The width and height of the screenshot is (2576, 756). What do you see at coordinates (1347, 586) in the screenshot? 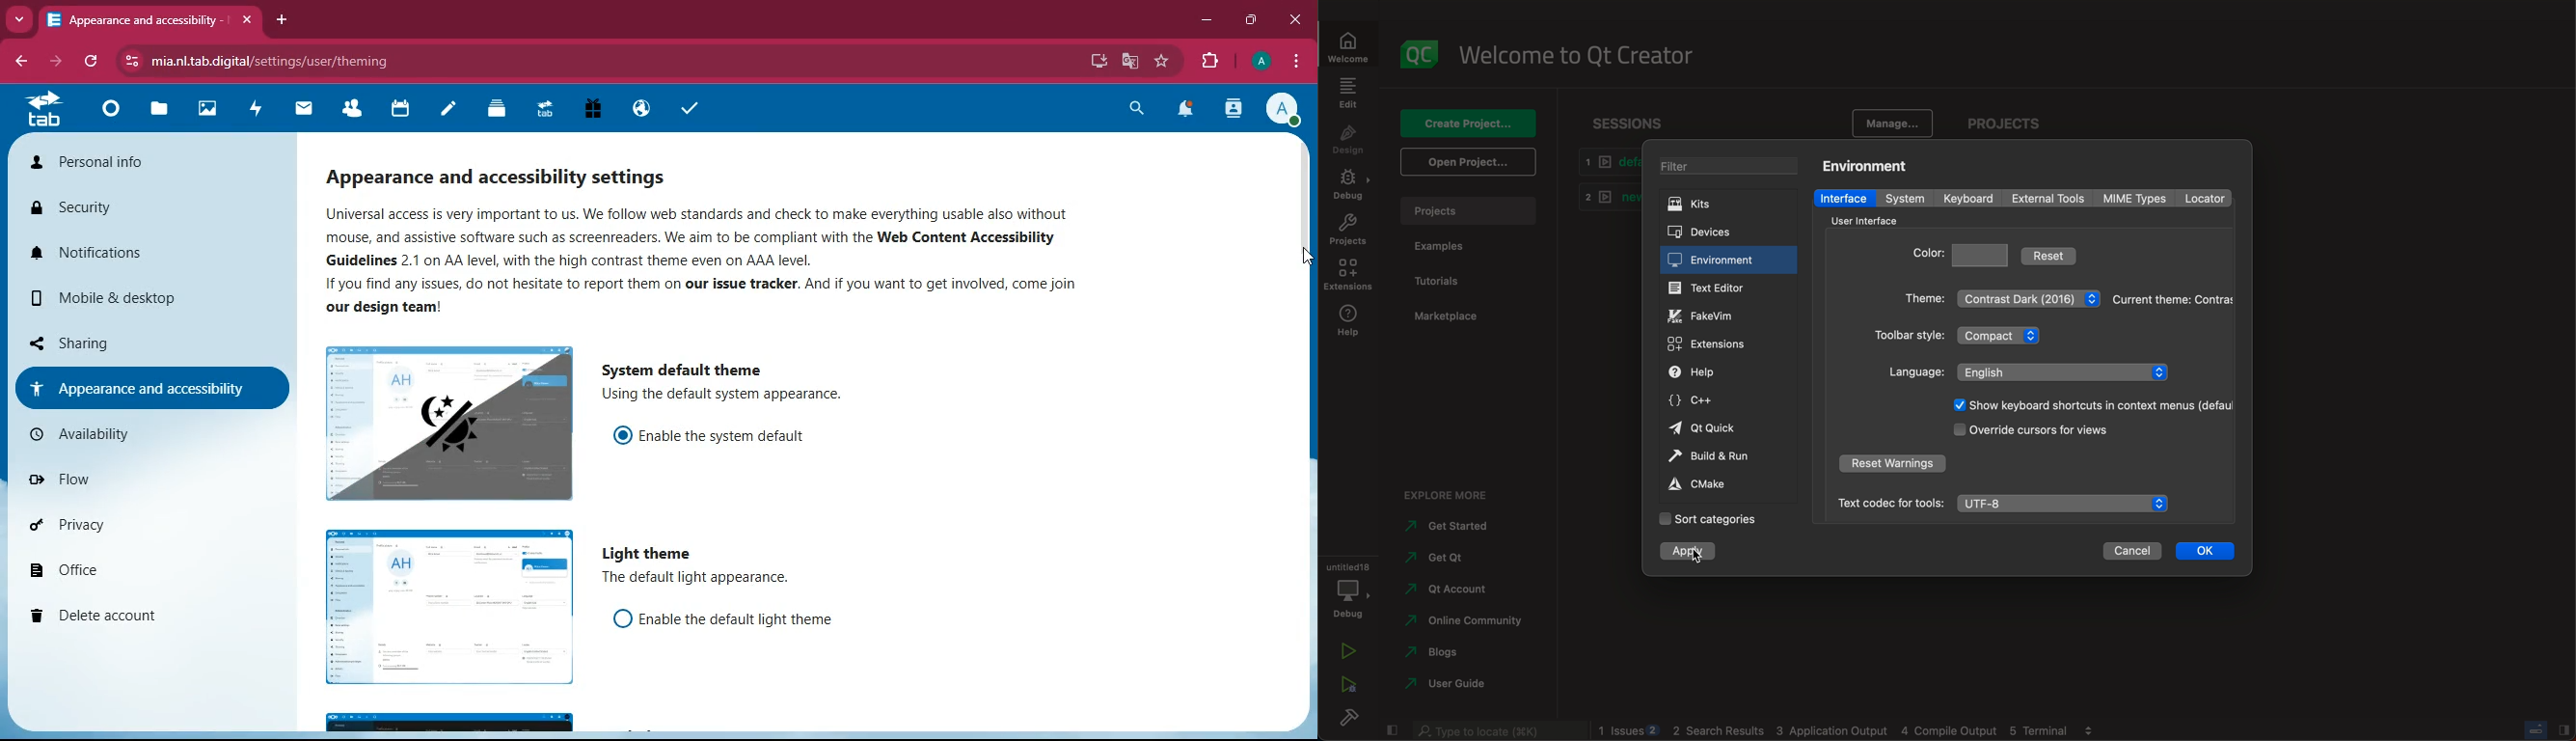
I see `debug` at bounding box center [1347, 586].